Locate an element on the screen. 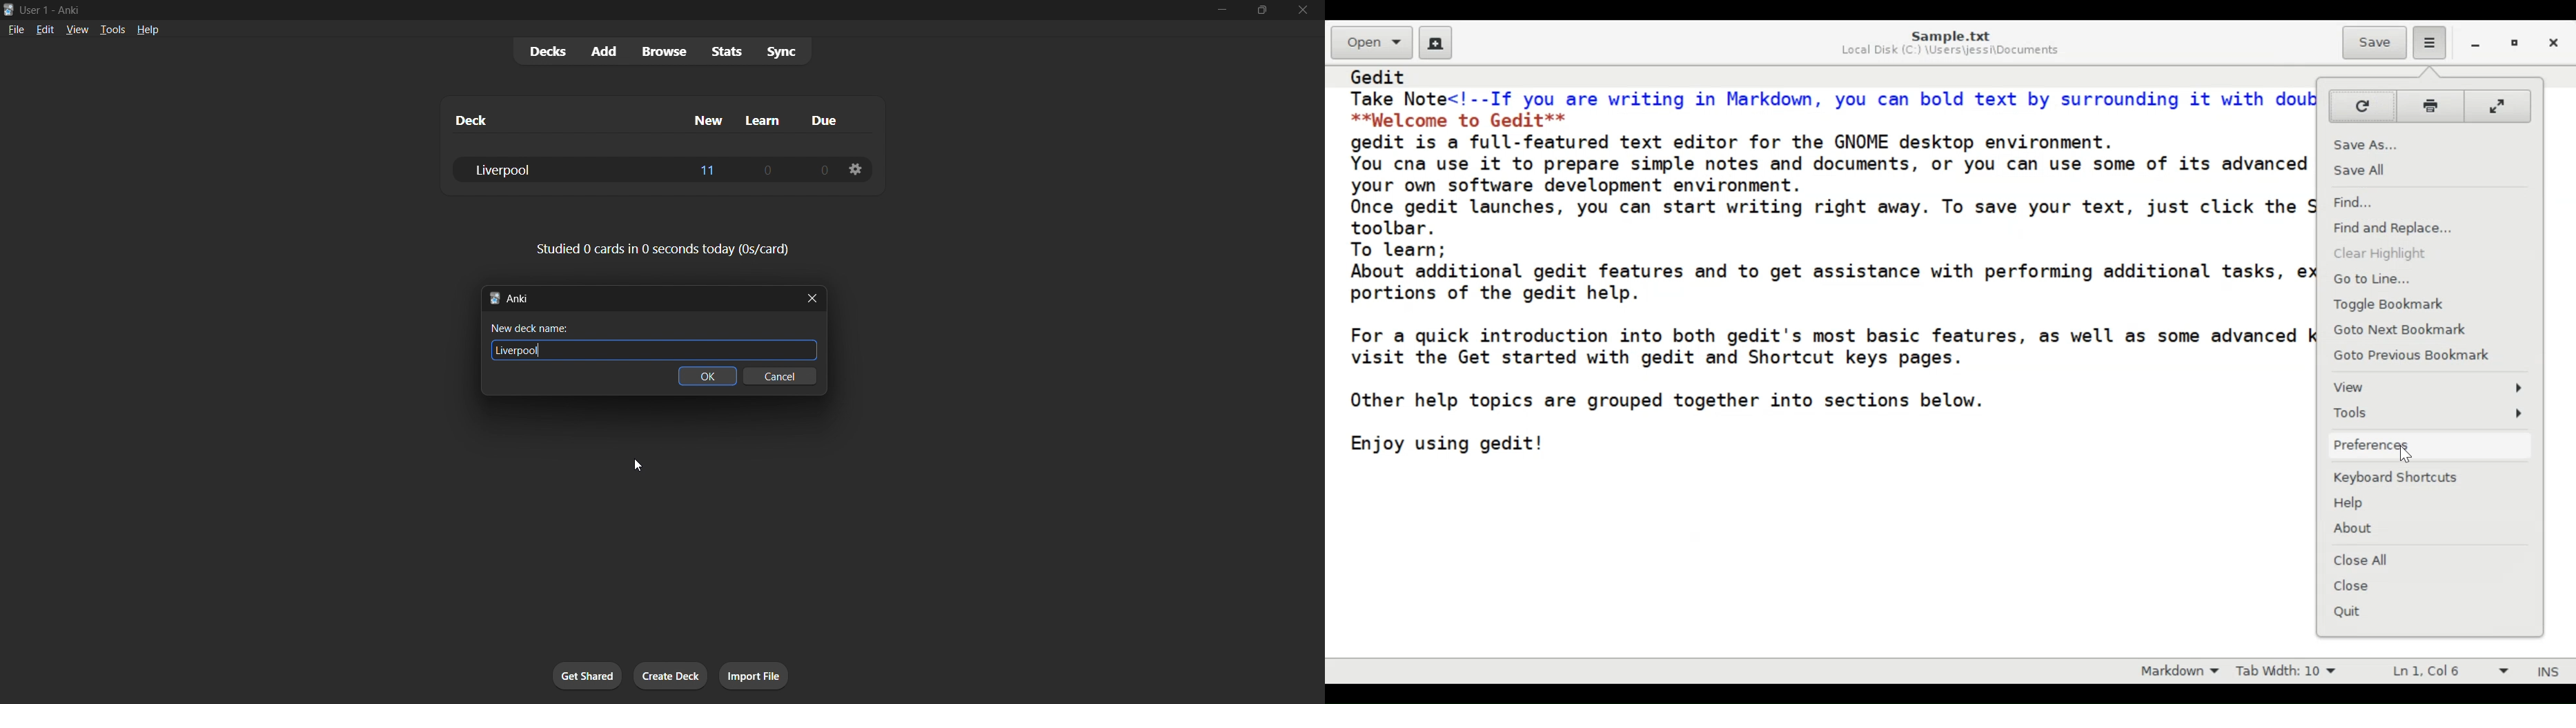  learn column is located at coordinates (765, 119).